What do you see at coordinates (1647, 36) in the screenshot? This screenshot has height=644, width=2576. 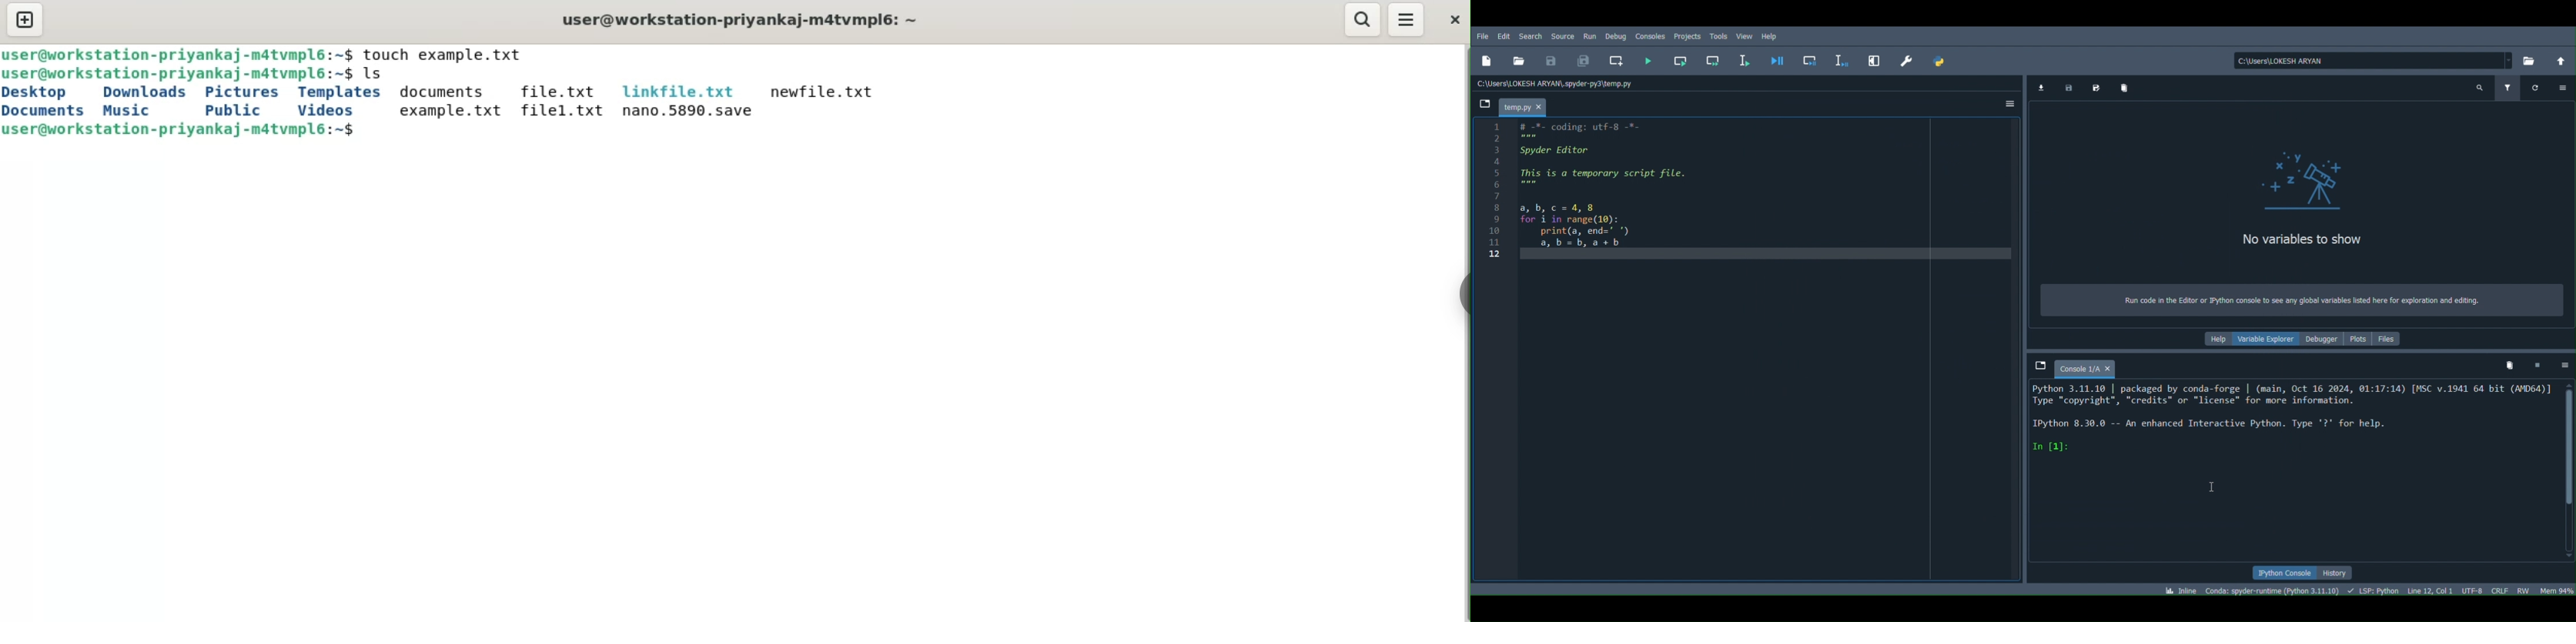 I see `Console` at bounding box center [1647, 36].